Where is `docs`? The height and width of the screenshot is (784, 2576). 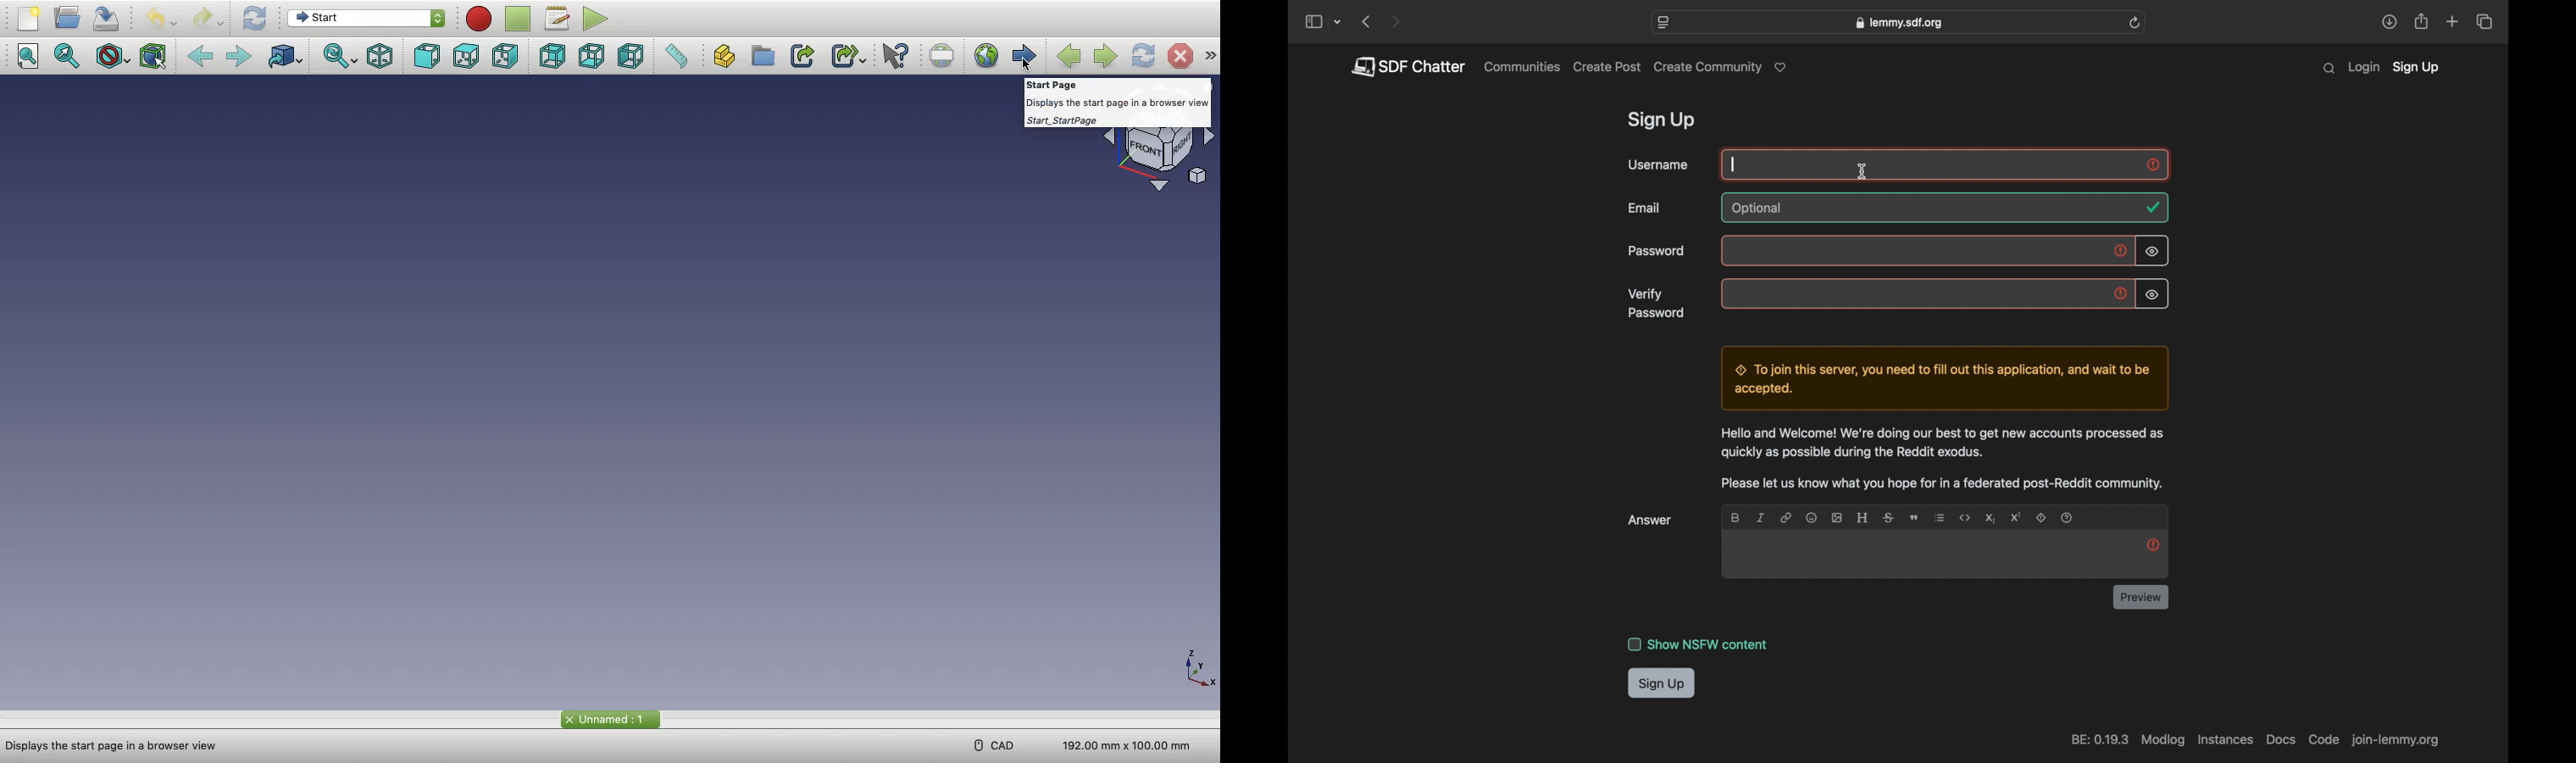
docs is located at coordinates (2280, 740).